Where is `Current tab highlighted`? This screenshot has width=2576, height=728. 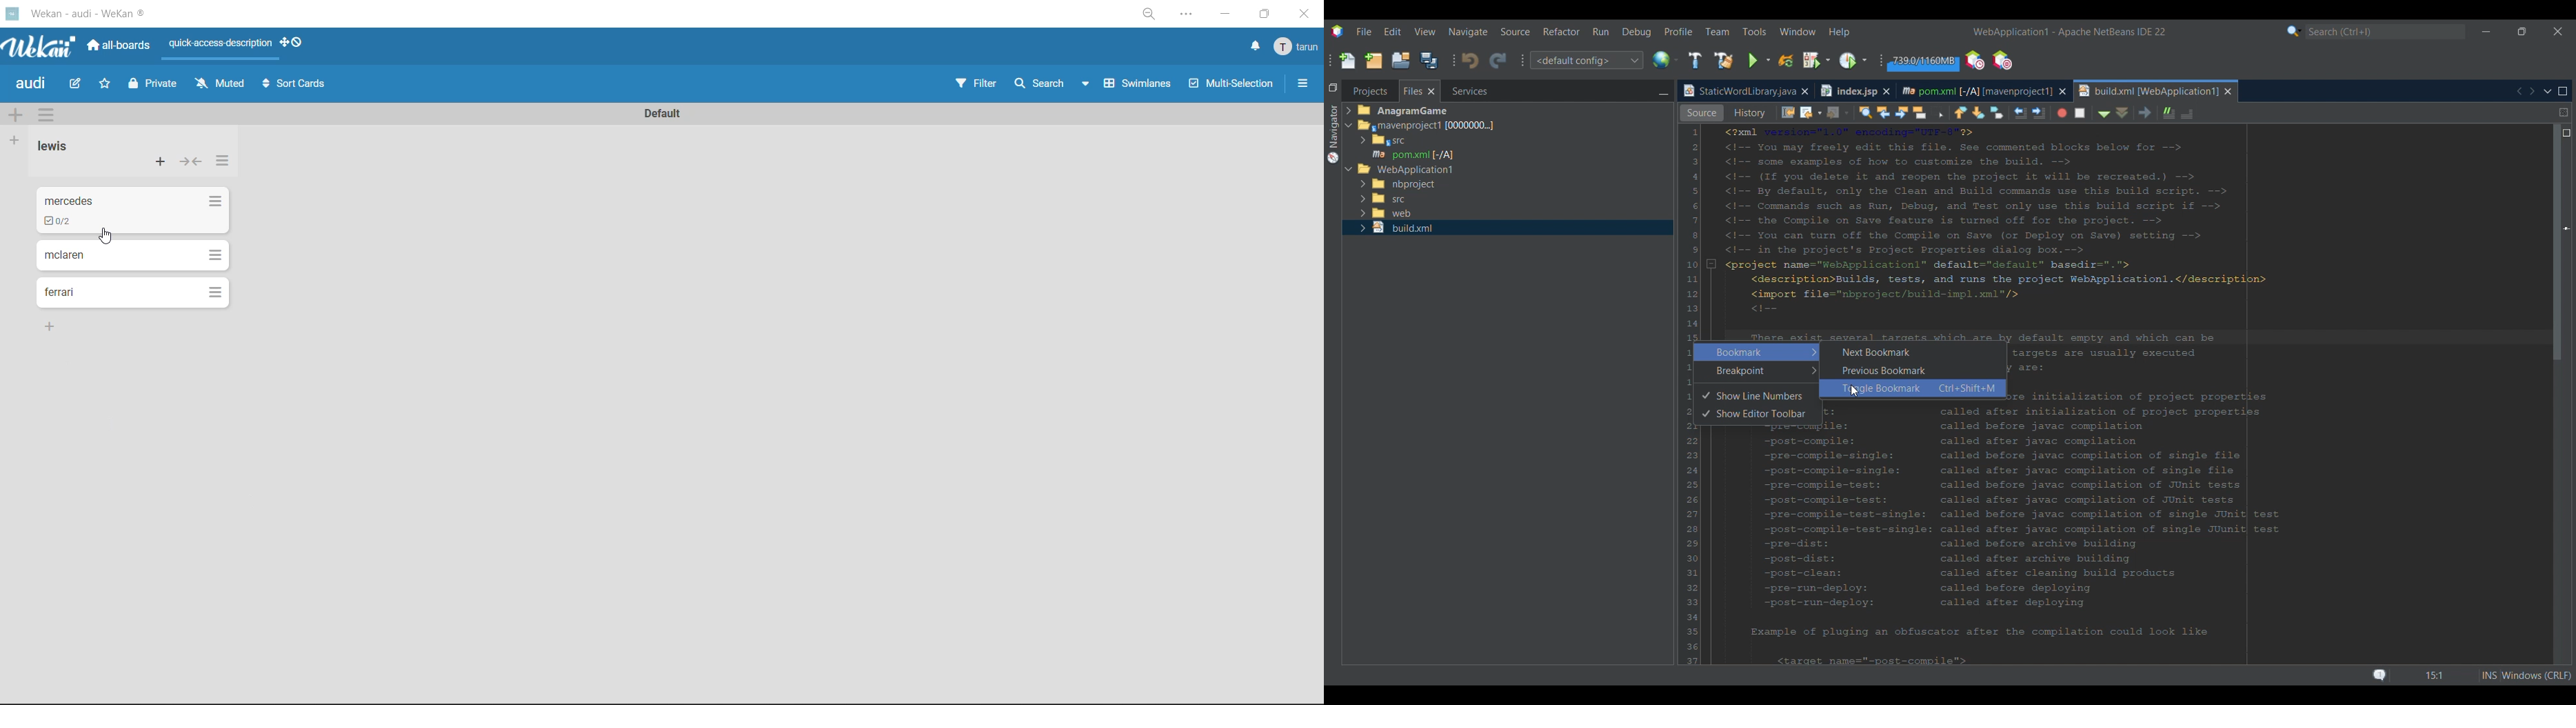 Current tab highlighted is located at coordinates (1976, 89).